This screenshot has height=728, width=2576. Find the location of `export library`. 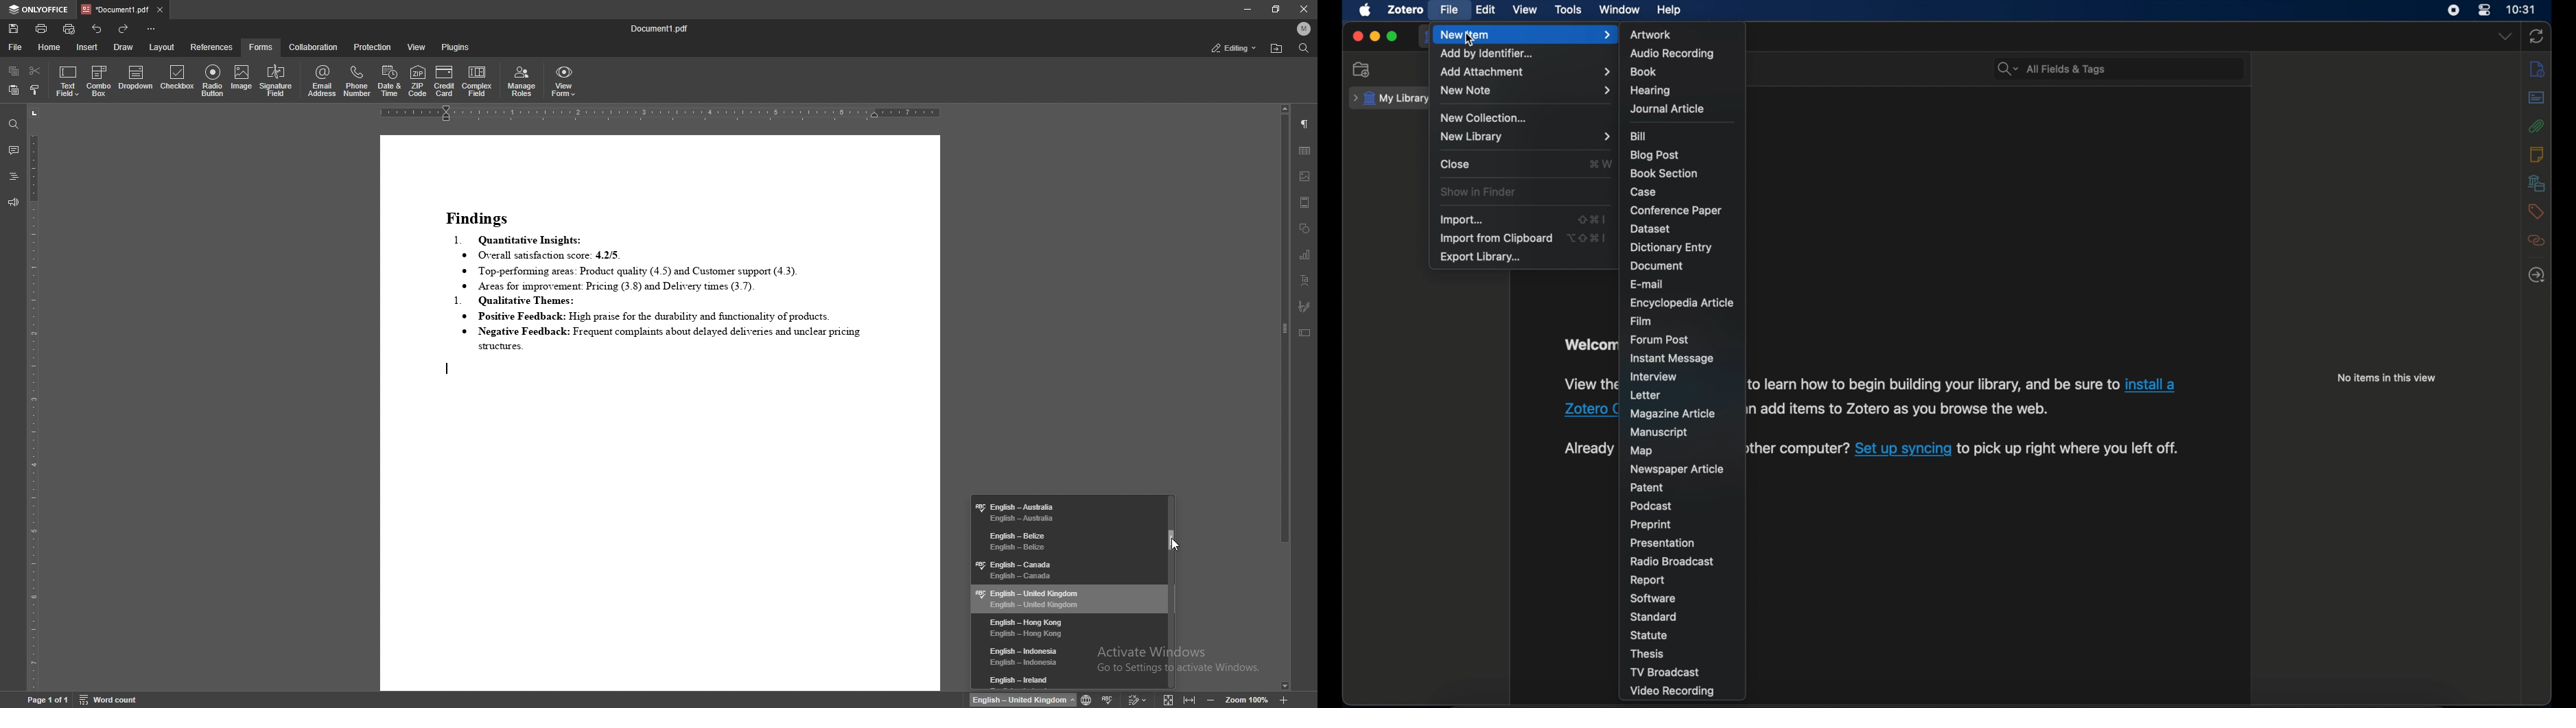

export library is located at coordinates (1482, 257).